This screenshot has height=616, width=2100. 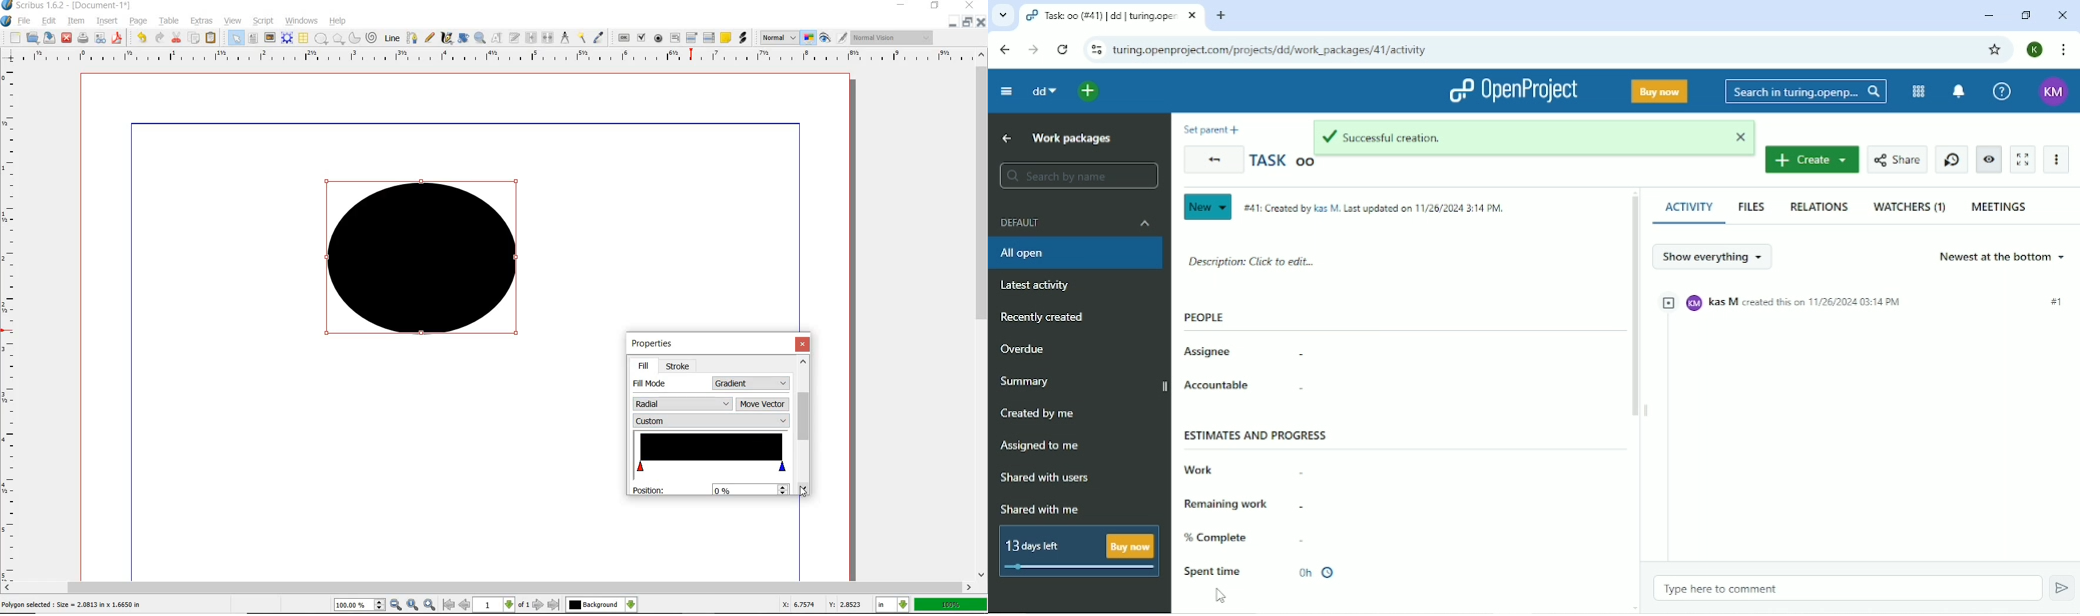 I want to click on MINIMIZE, so click(x=952, y=23).